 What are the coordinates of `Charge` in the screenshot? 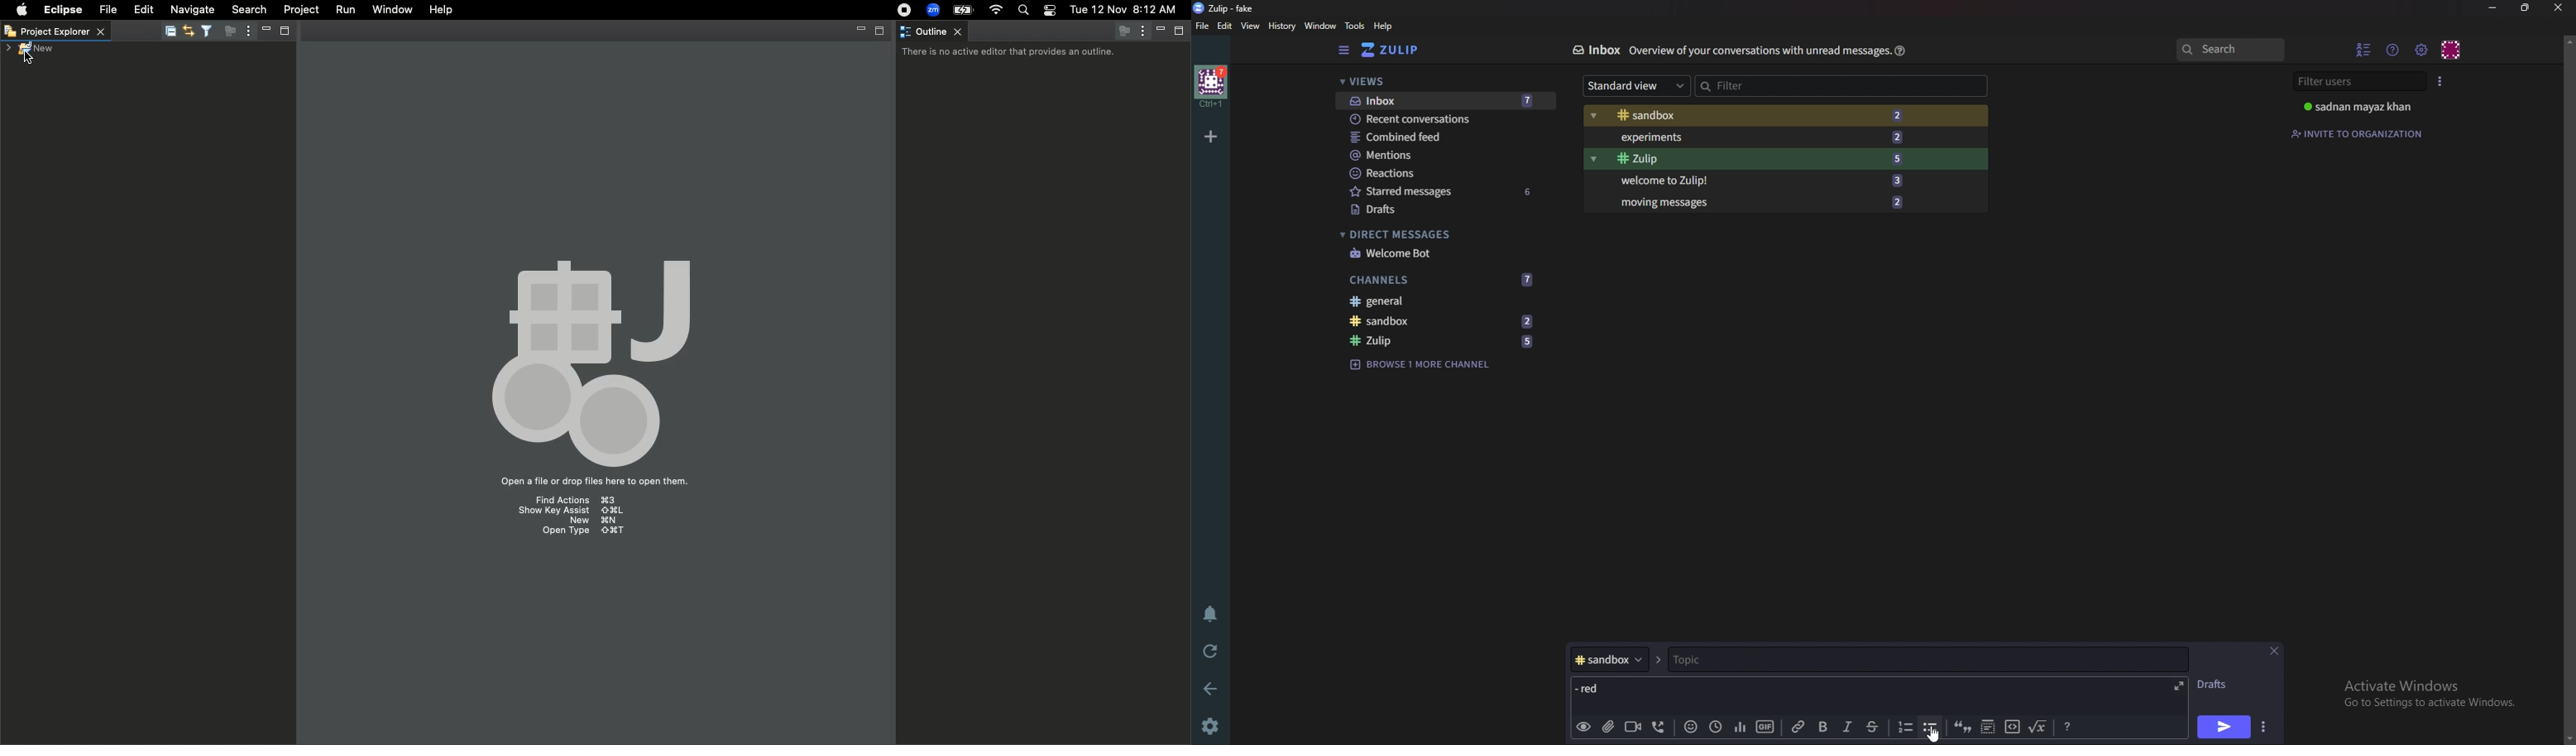 It's located at (960, 12).